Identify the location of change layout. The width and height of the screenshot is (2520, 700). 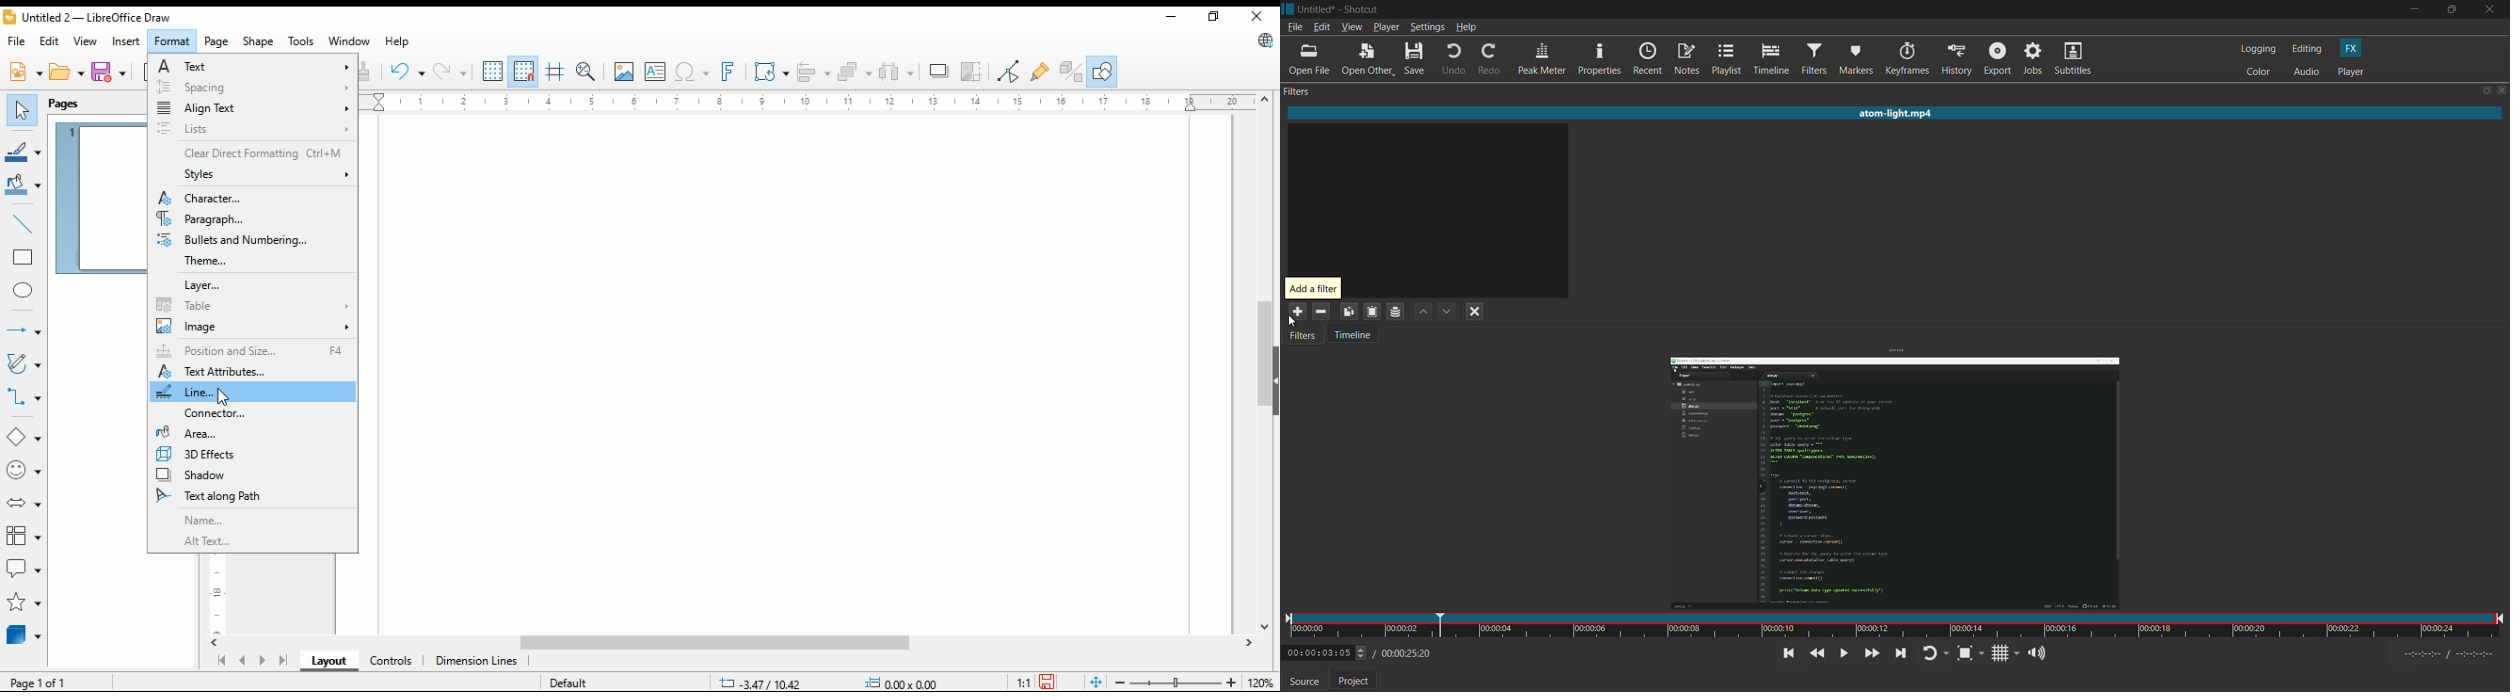
(2485, 90).